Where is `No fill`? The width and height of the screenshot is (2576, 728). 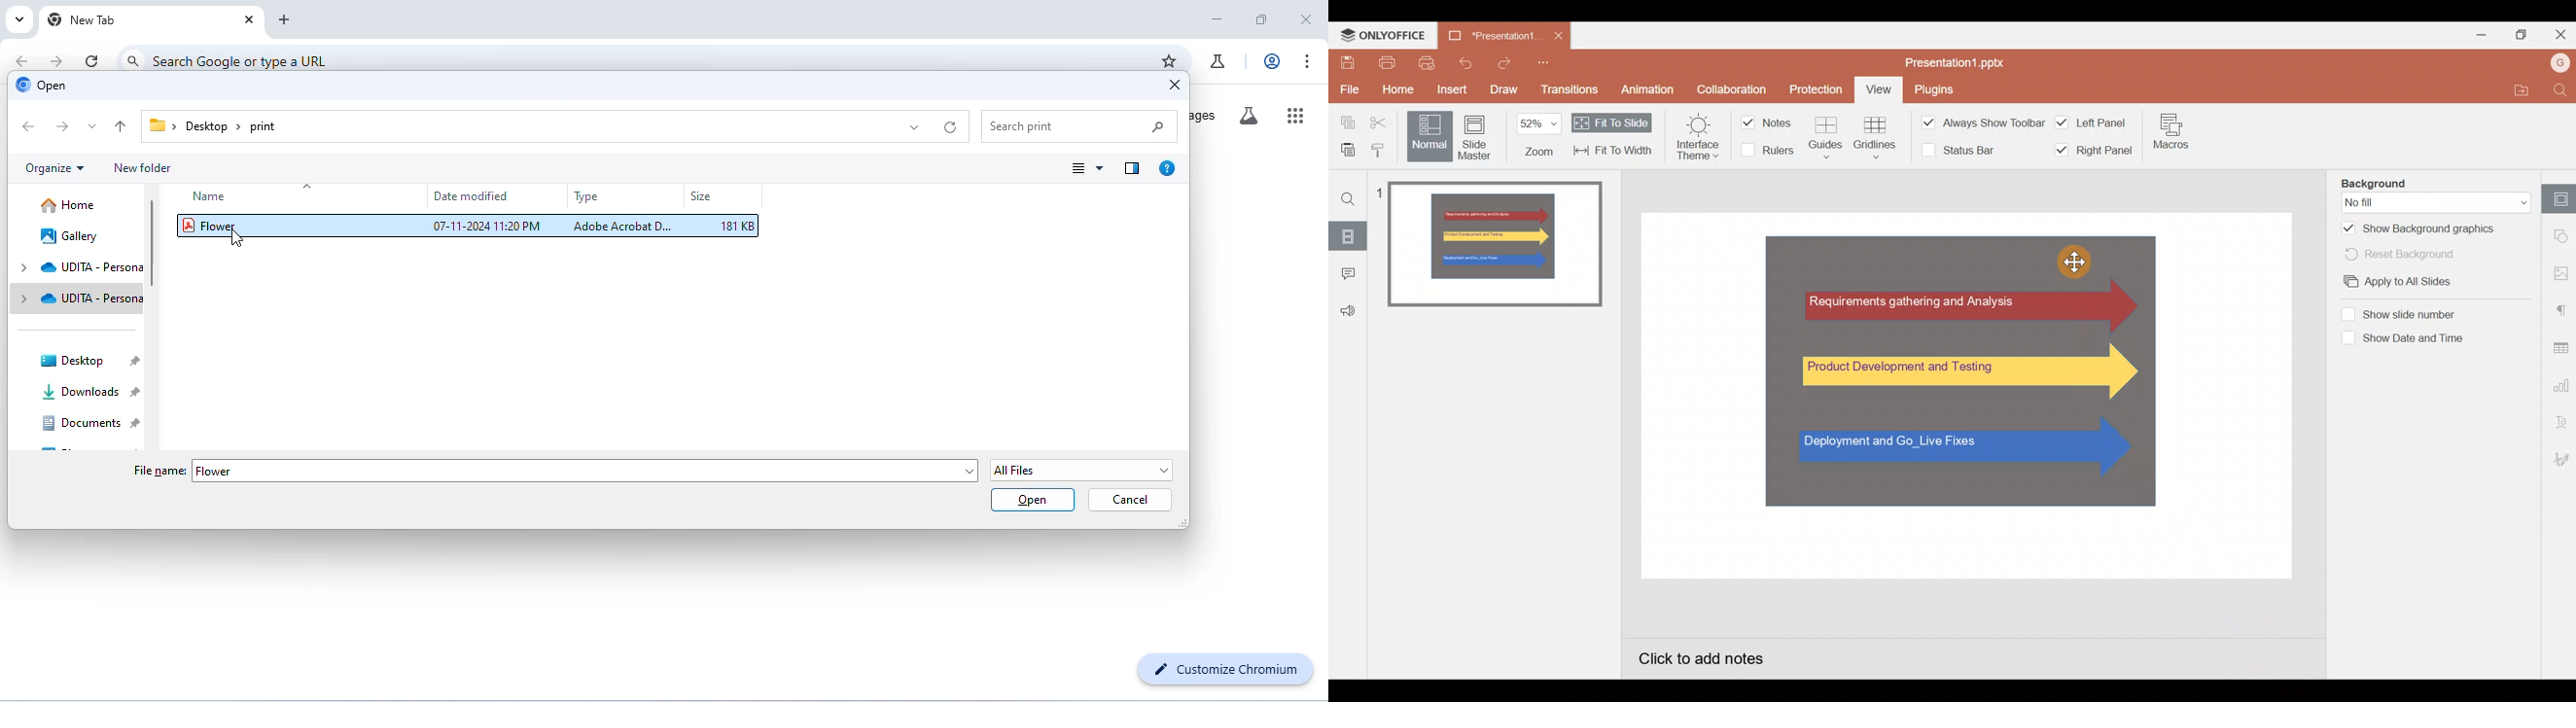 No fill is located at coordinates (2435, 201).